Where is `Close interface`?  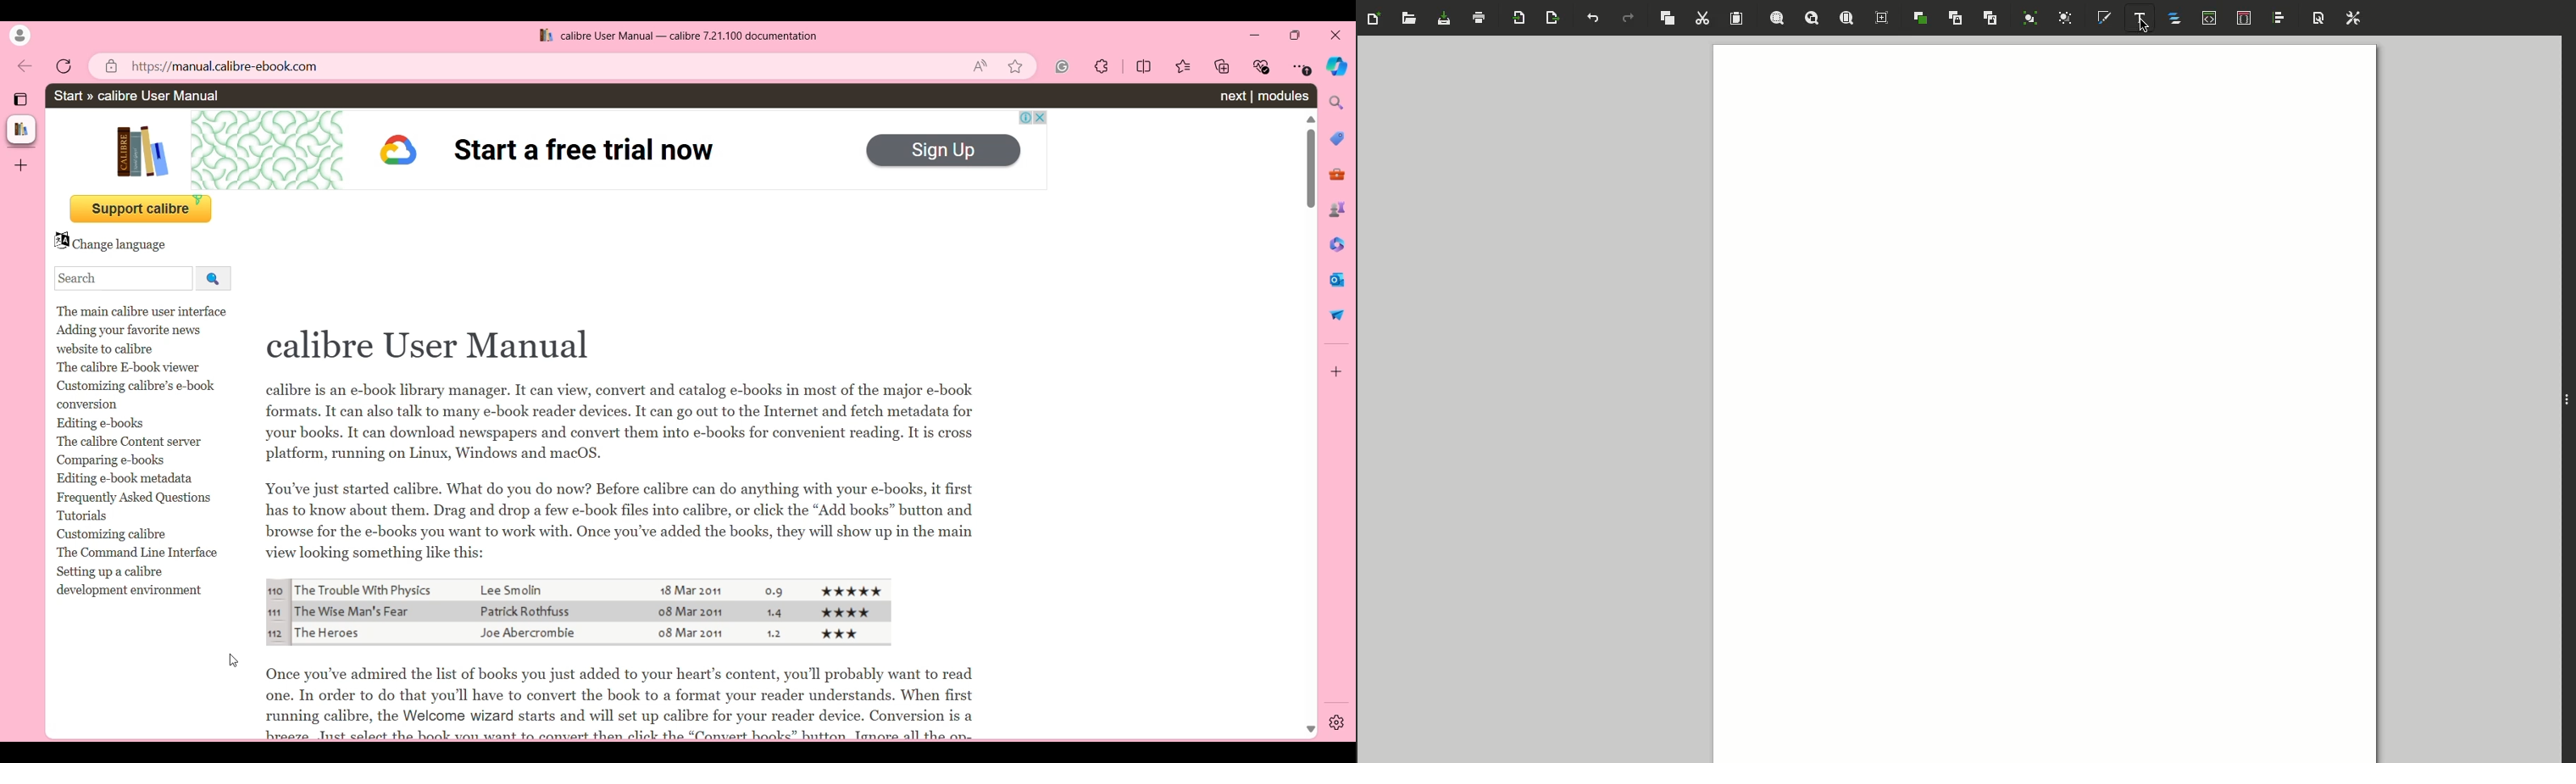 Close interface is located at coordinates (1336, 35).